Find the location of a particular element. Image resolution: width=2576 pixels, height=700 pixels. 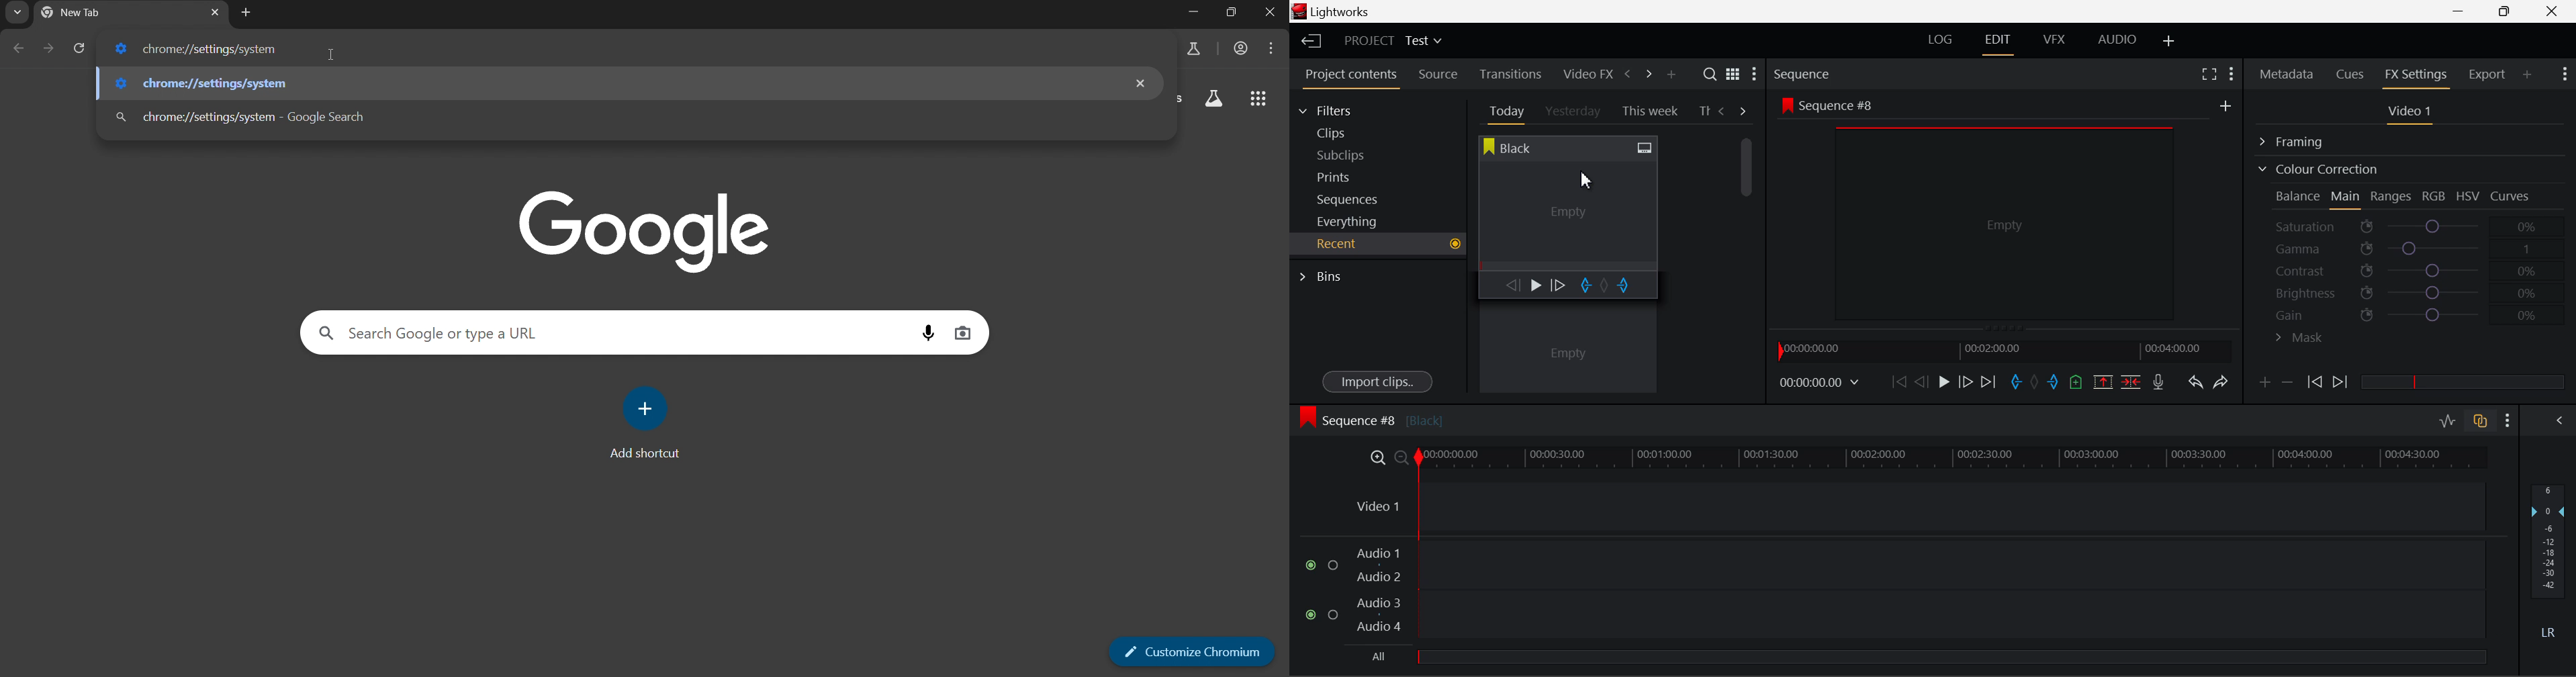

Subclips is located at coordinates (1354, 155).